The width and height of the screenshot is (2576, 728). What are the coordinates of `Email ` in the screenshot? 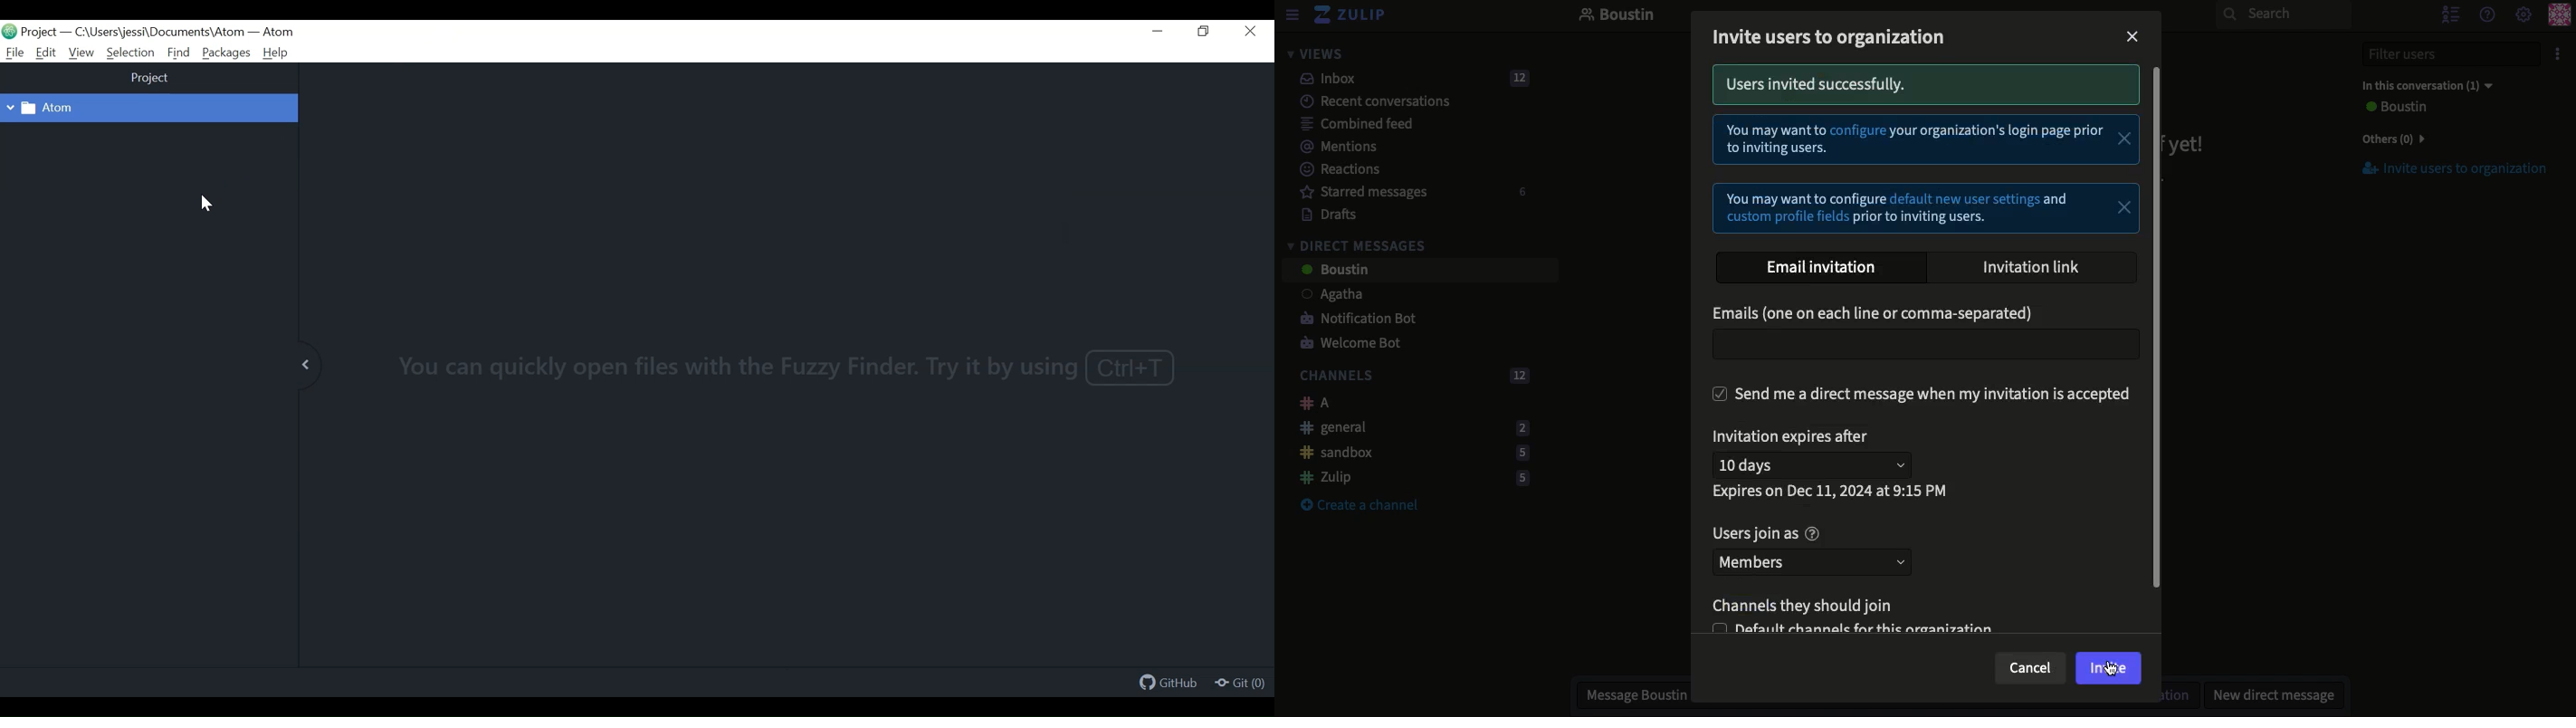 It's located at (1879, 313).